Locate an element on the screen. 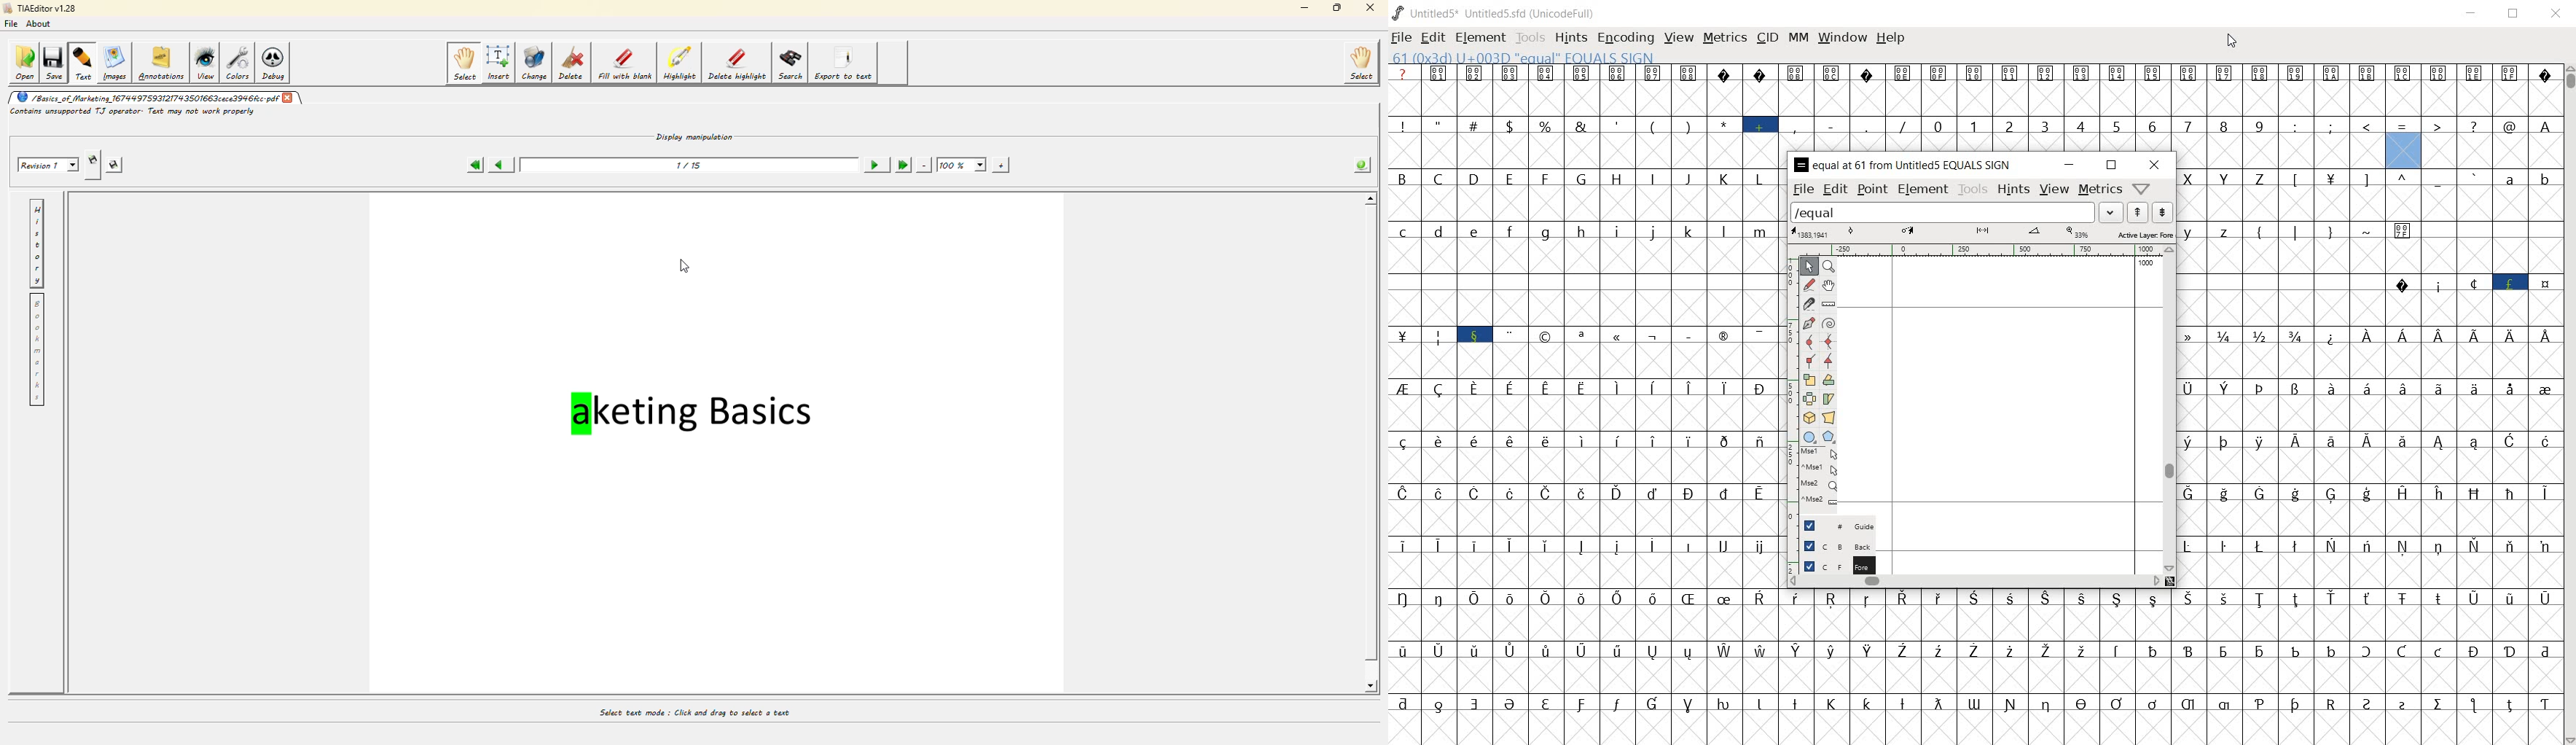 This screenshot has height=756, width=2576. show the next word on the list is located at coordinates (2137, 212).